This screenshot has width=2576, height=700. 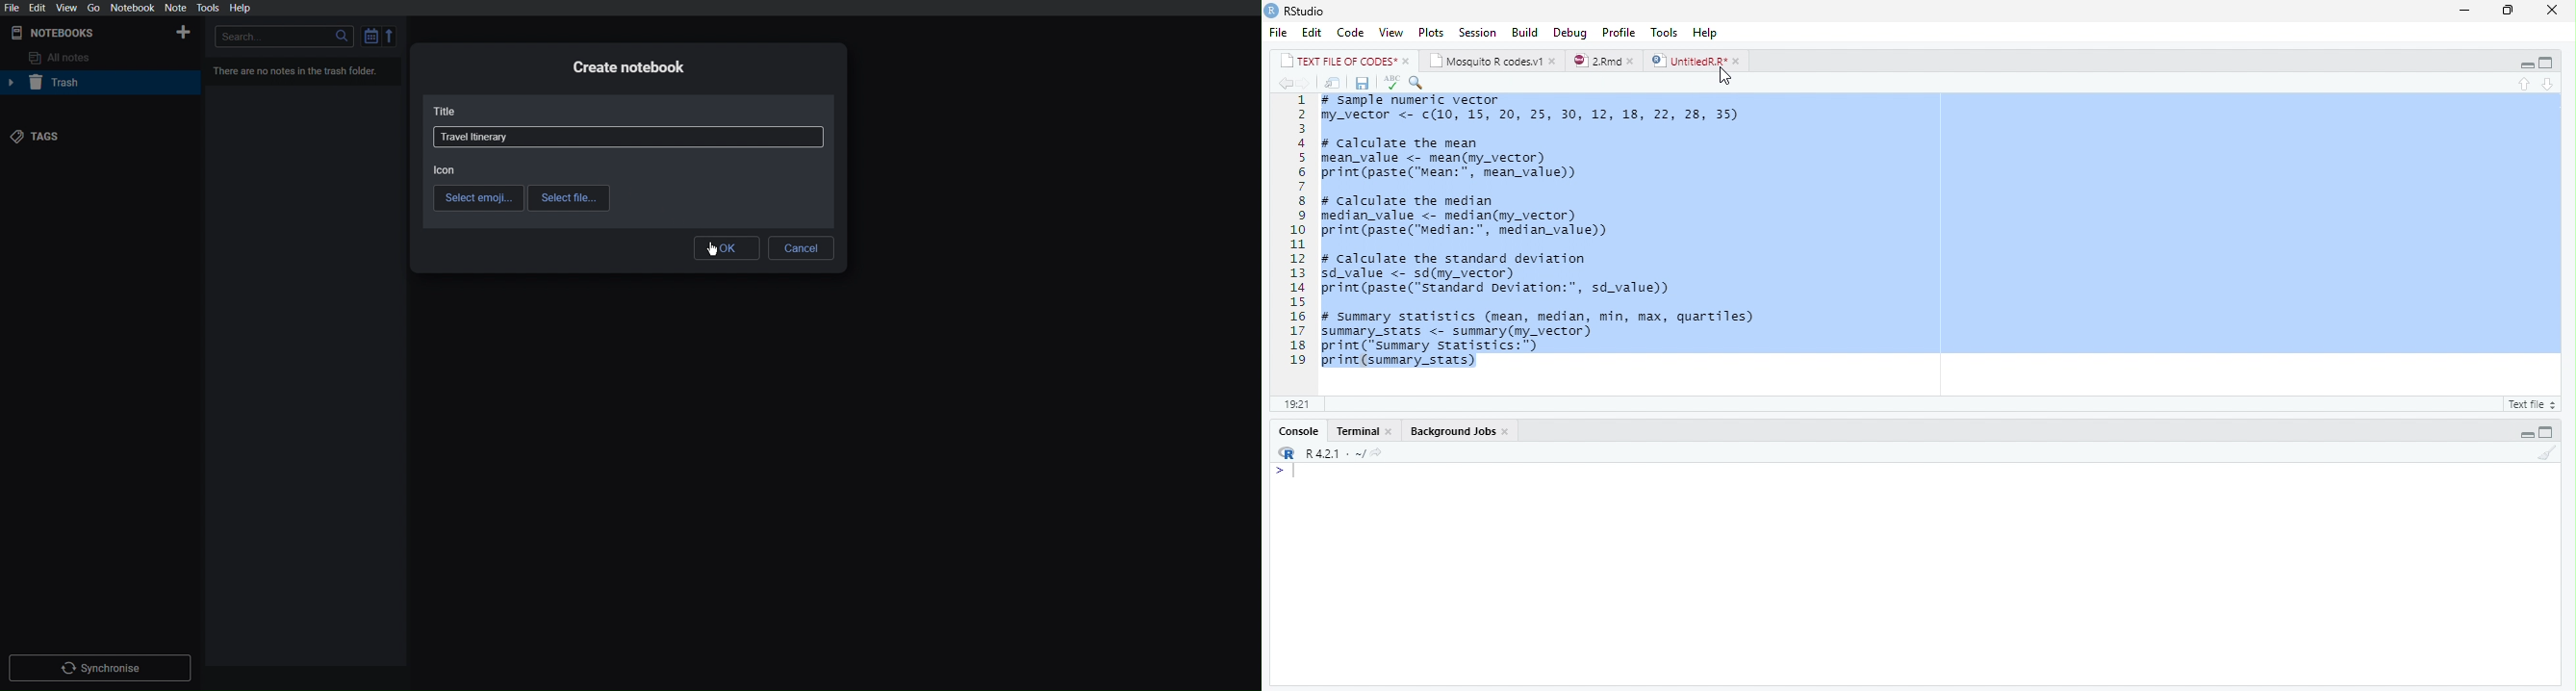 I want to click on Title, so click(x=444, y=112).